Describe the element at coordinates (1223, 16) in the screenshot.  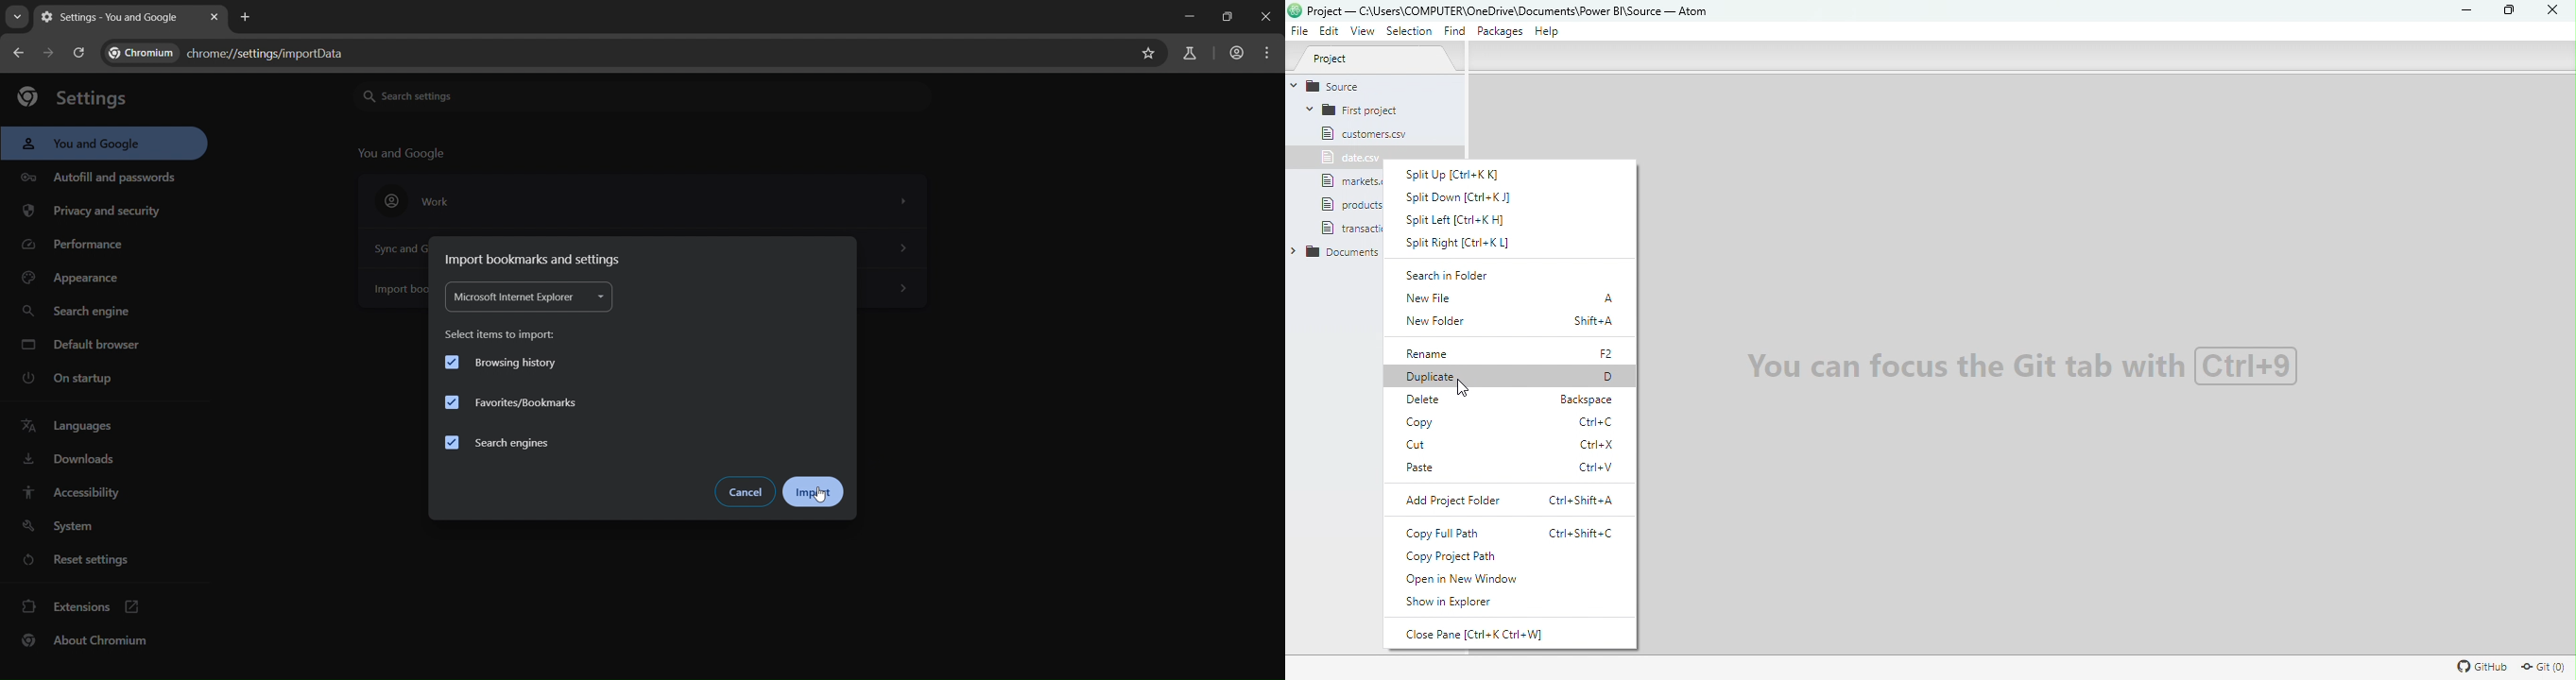
I see `restore down` at that location.